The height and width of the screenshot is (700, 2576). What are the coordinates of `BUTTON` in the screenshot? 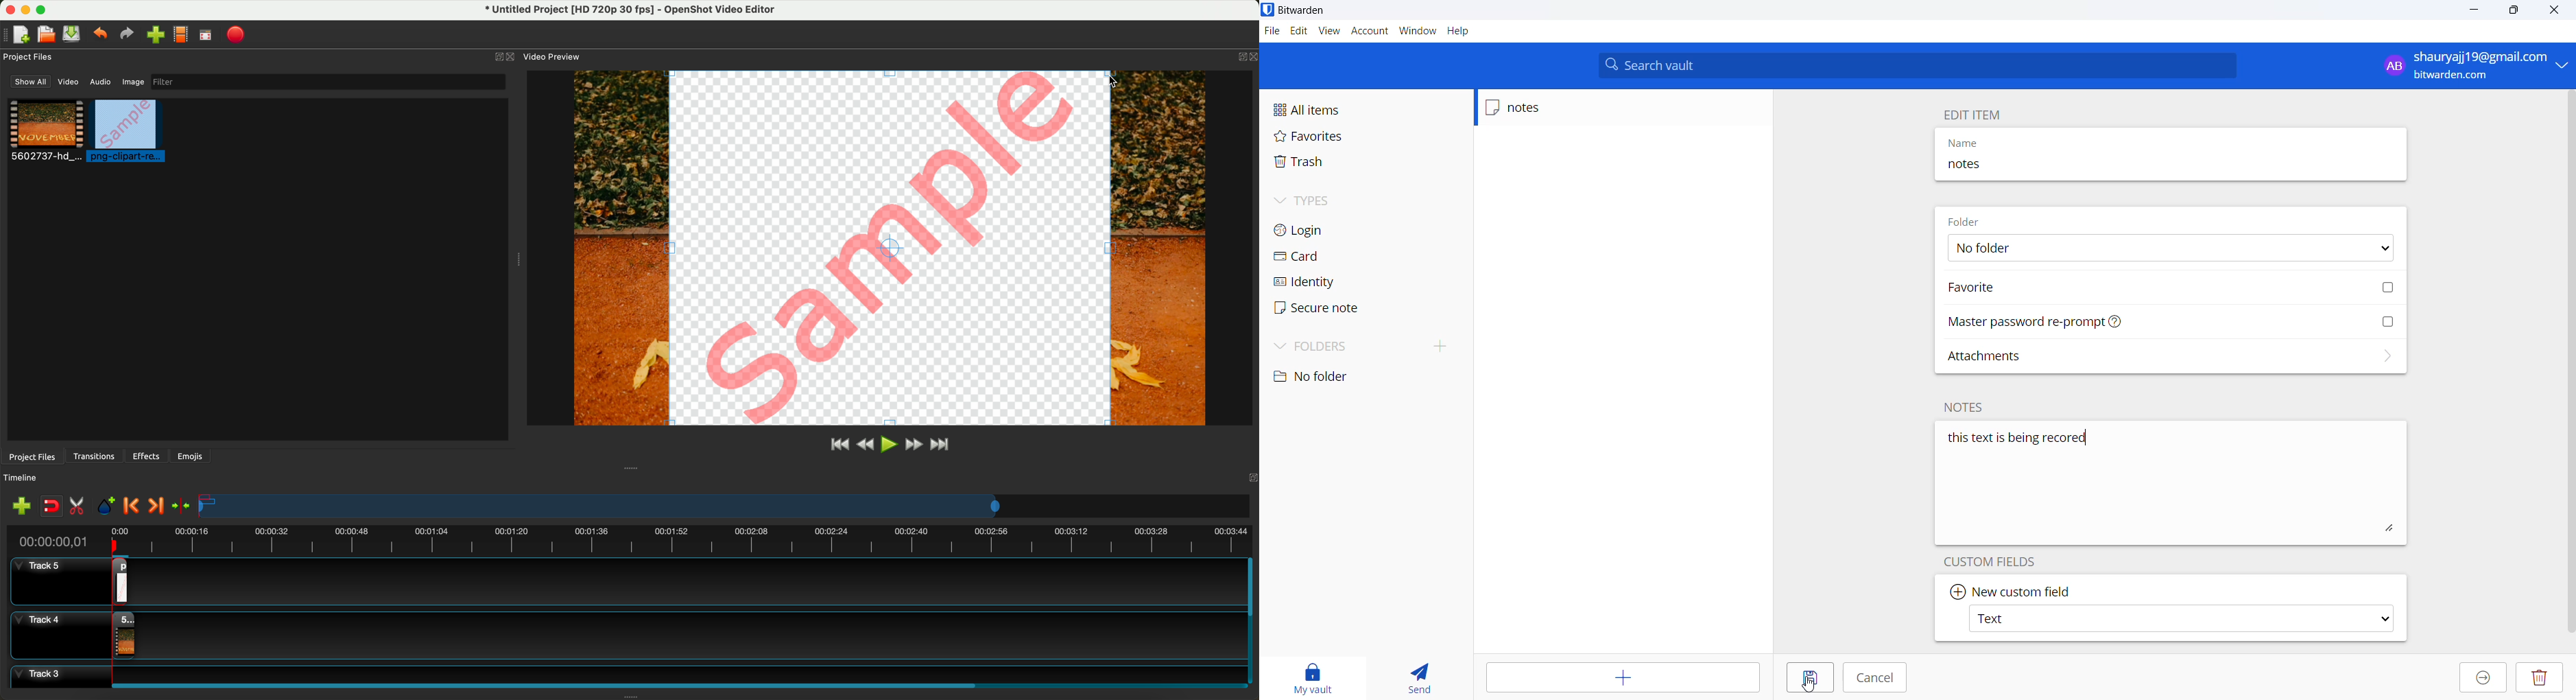 It's located at (1240, 54).